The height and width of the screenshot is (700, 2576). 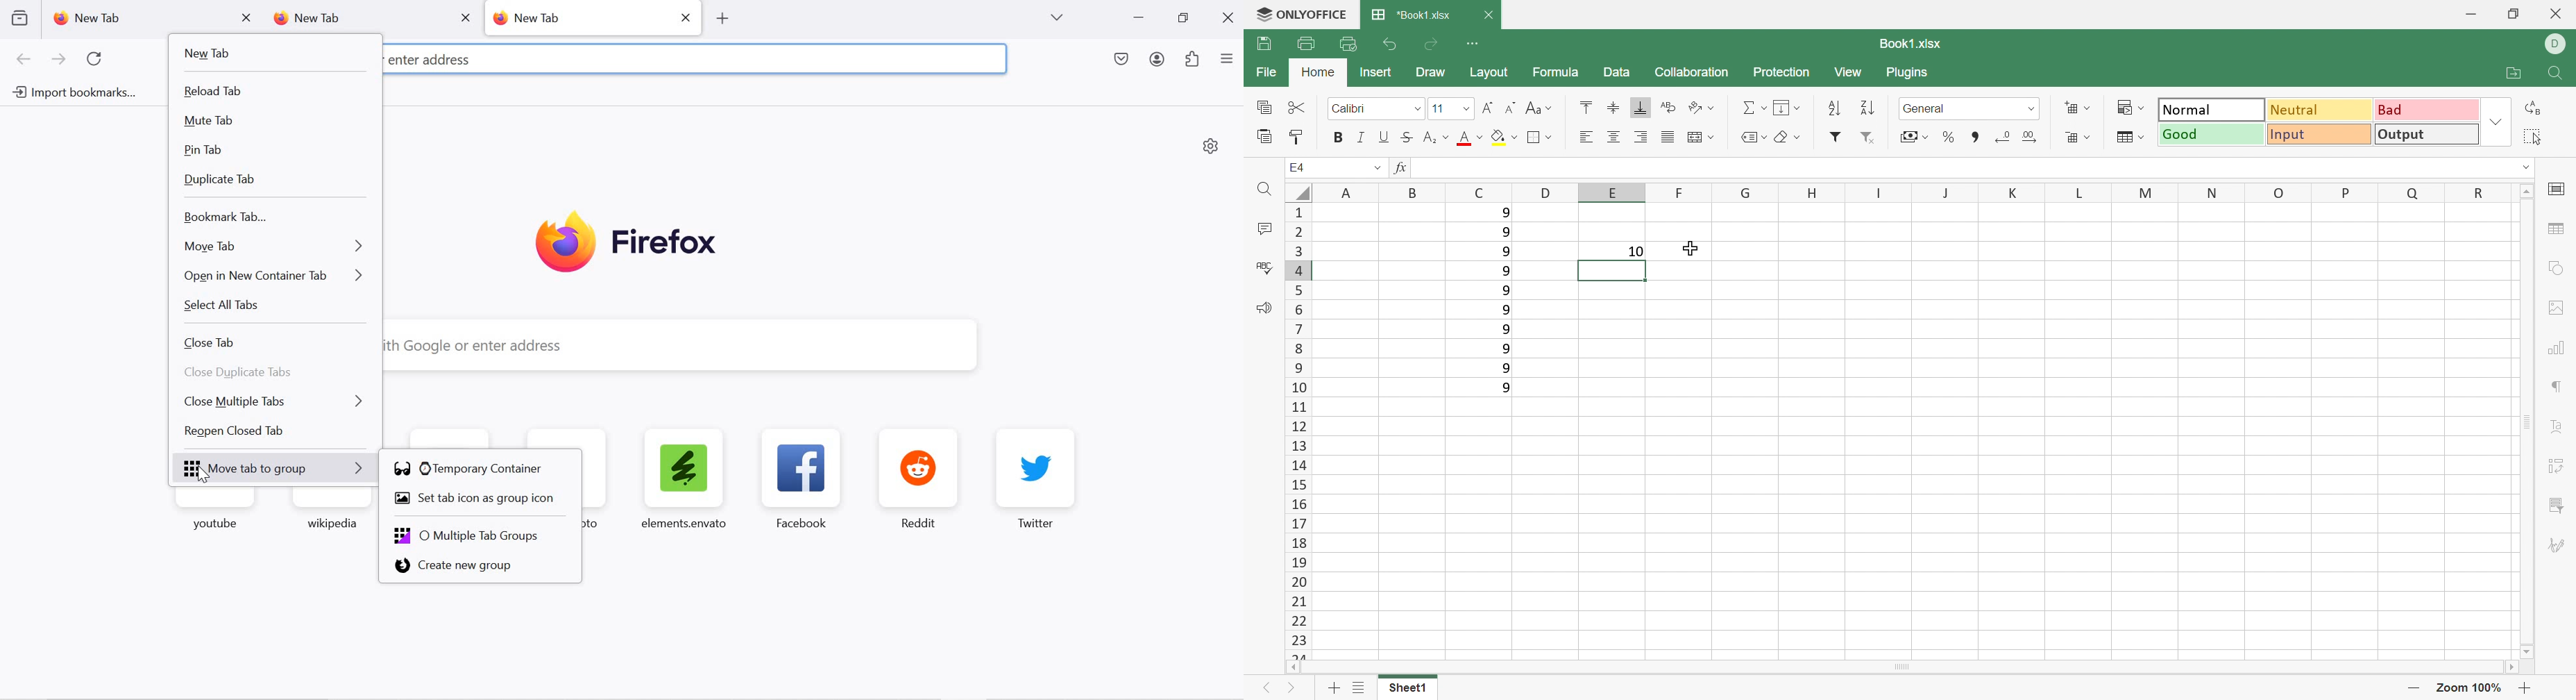 What do you see at coordinates (1227, 60) in the screenshot?
I see `application menu` at bounding box center [1227, 60].